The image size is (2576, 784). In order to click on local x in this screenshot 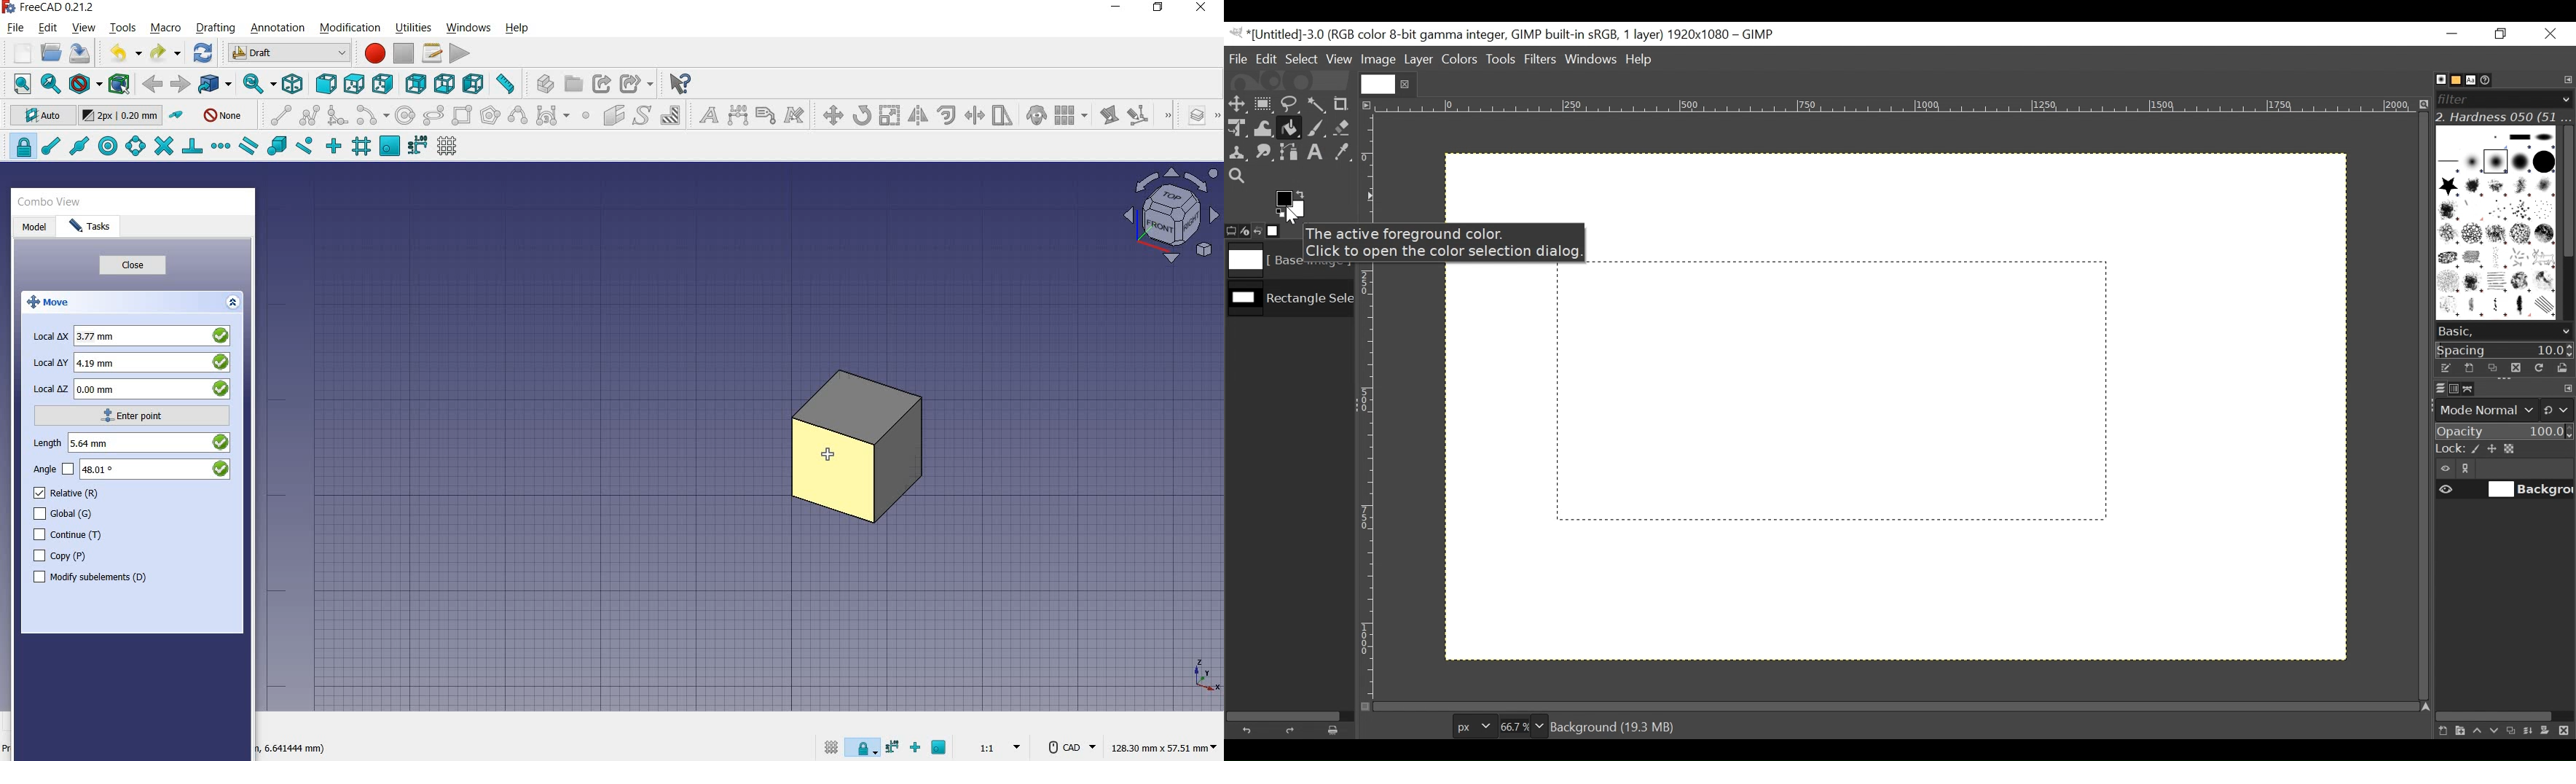, I will do `click(133, 336)`.